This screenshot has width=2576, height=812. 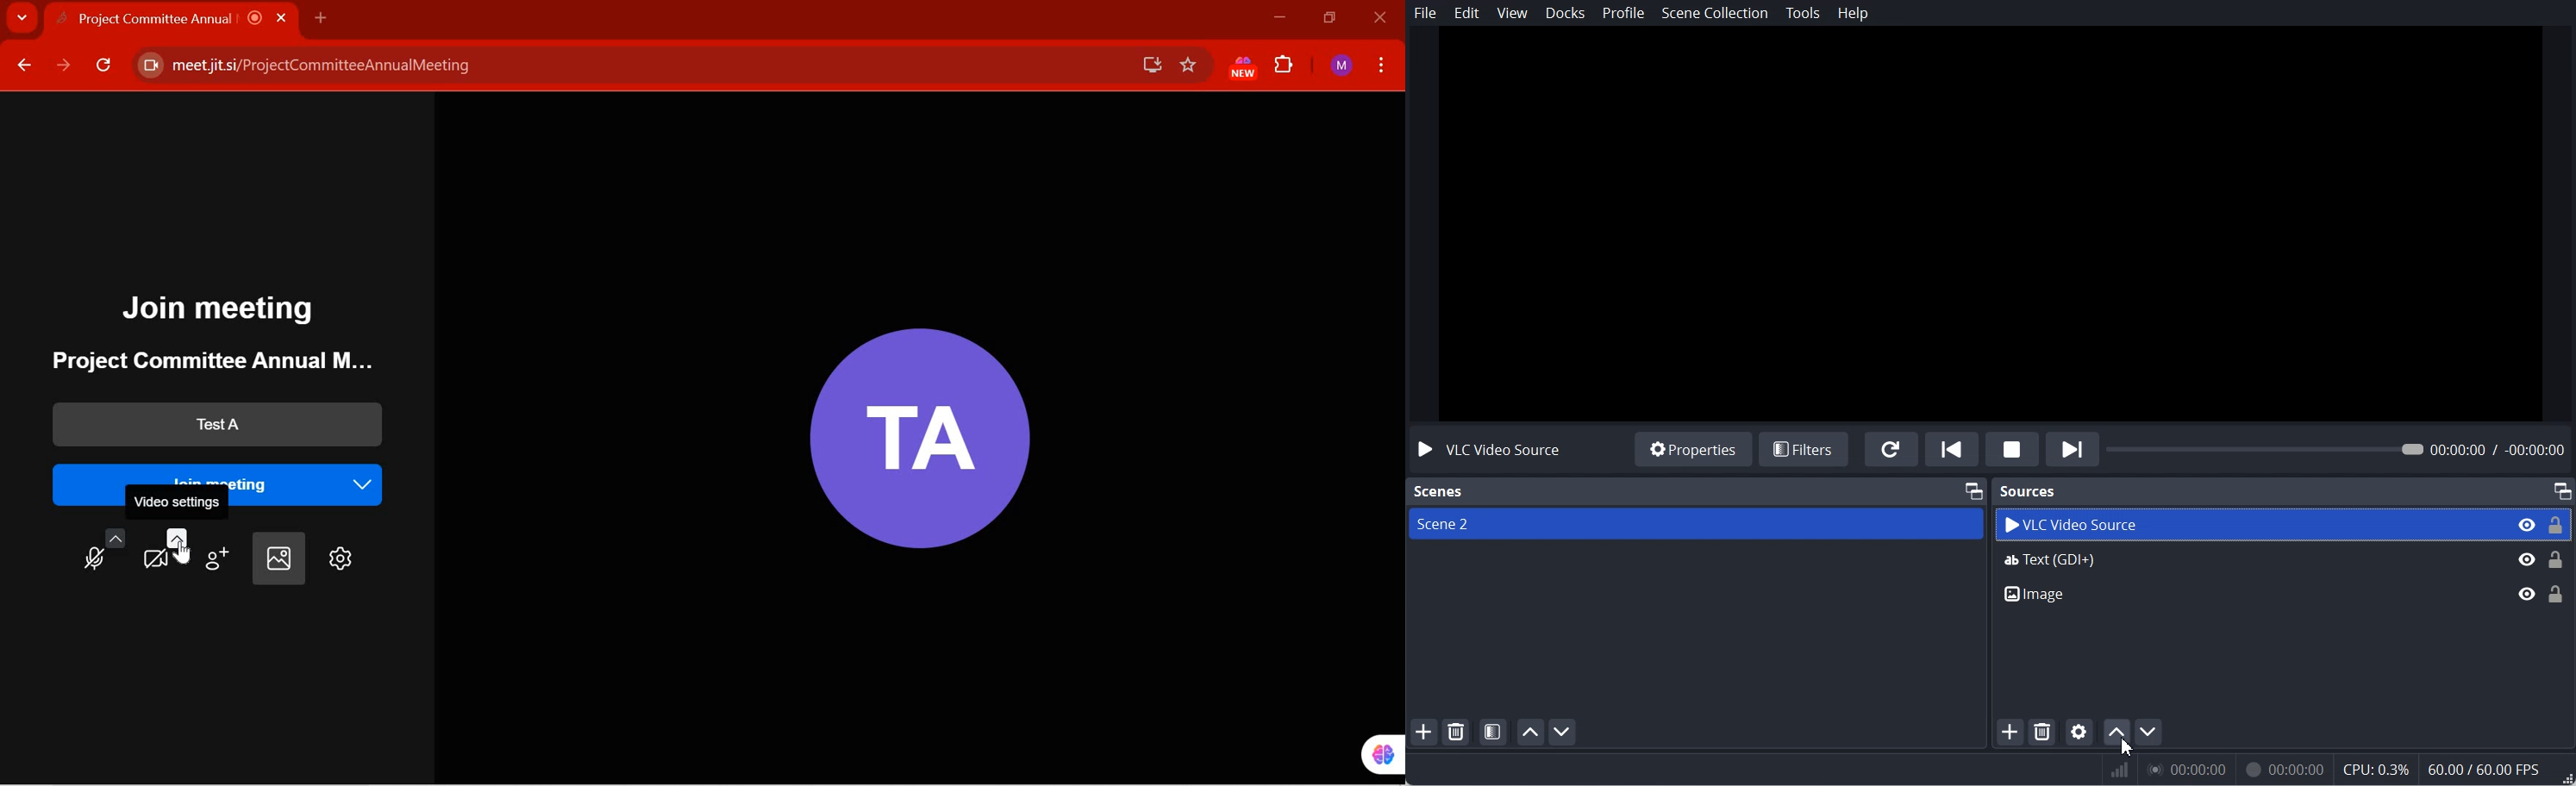 I want to click on Properties, so click(x=1693, y=450).